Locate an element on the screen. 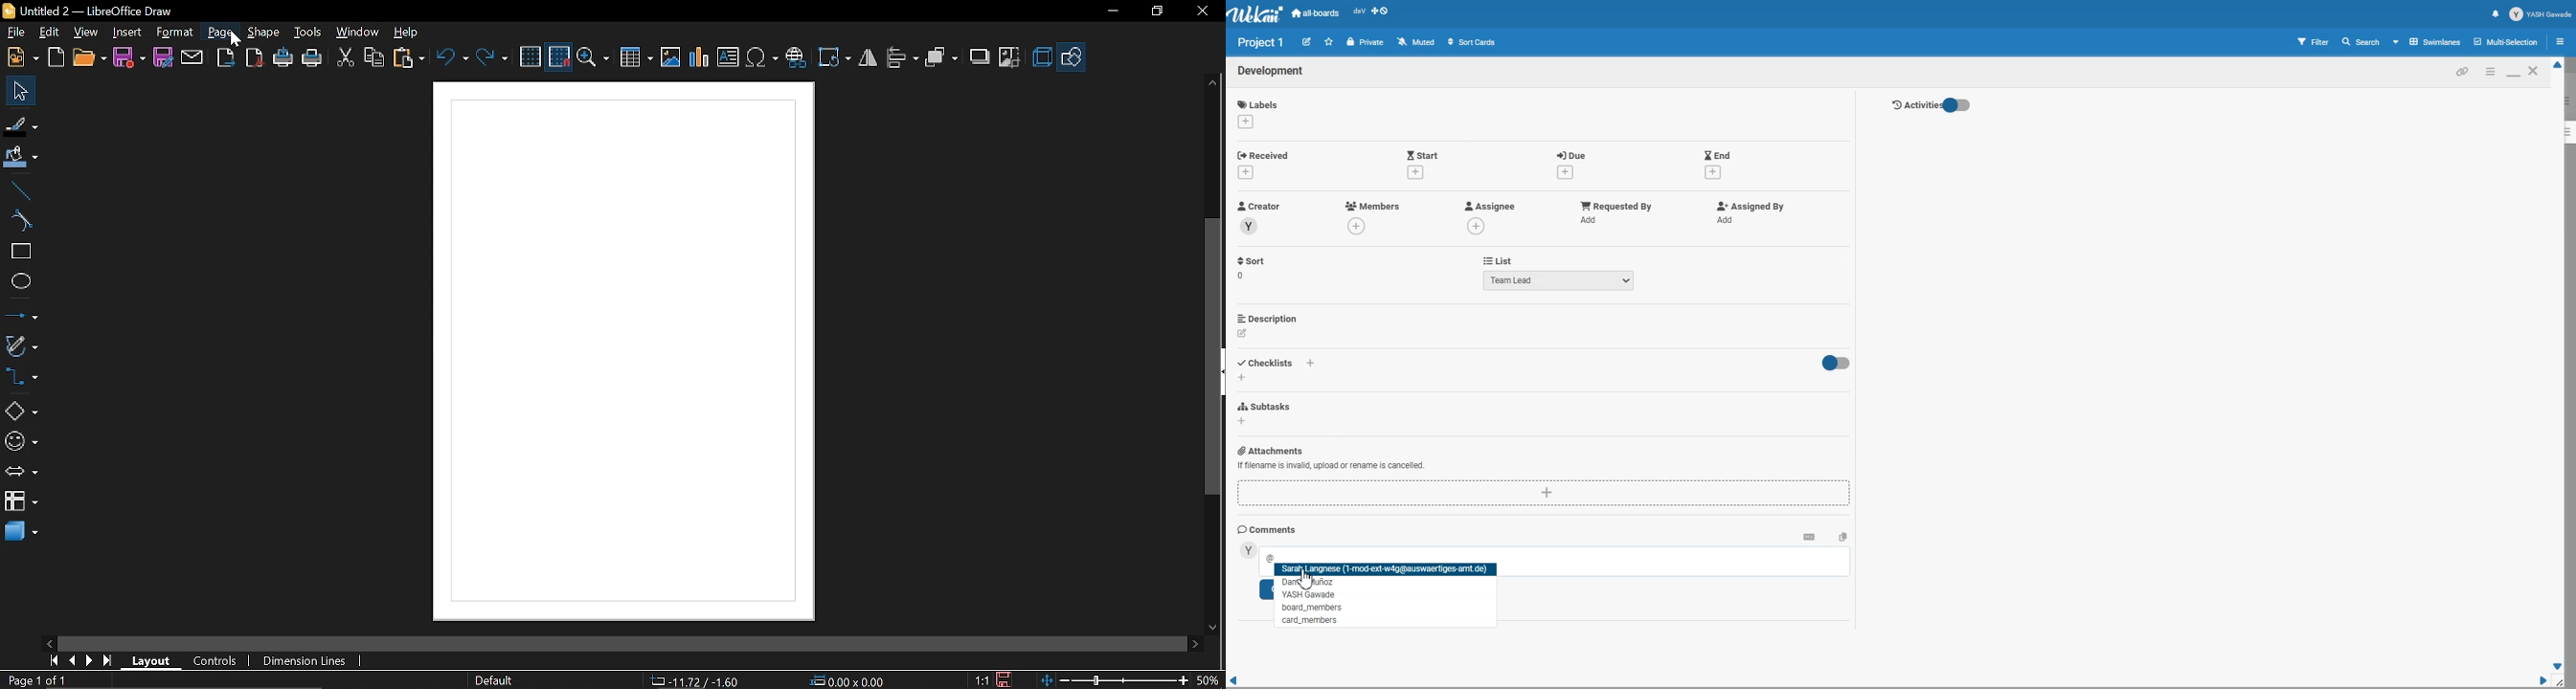 The image size is (2576, 700). Symbol shapes is located at coordinates (21, 442).